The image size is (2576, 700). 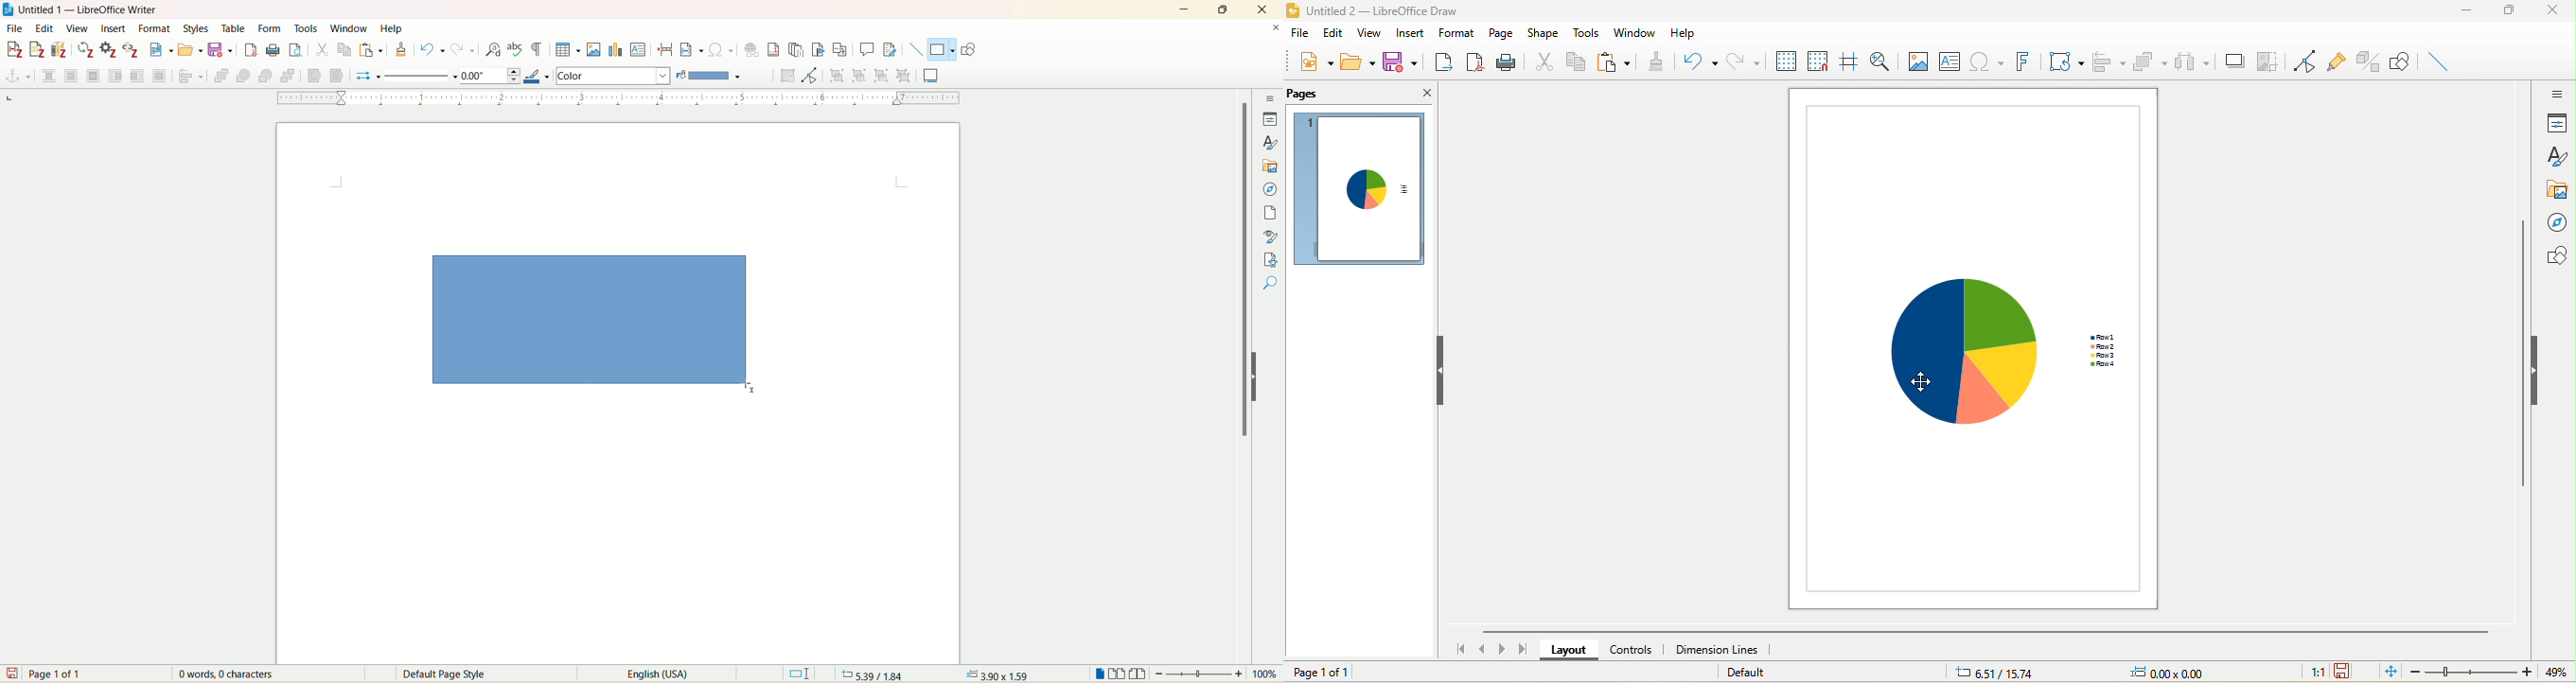 What do you see at coordinates (1271, 283) in the screenshot?
I see `accessibility check` at bounding box center [1271, 283].